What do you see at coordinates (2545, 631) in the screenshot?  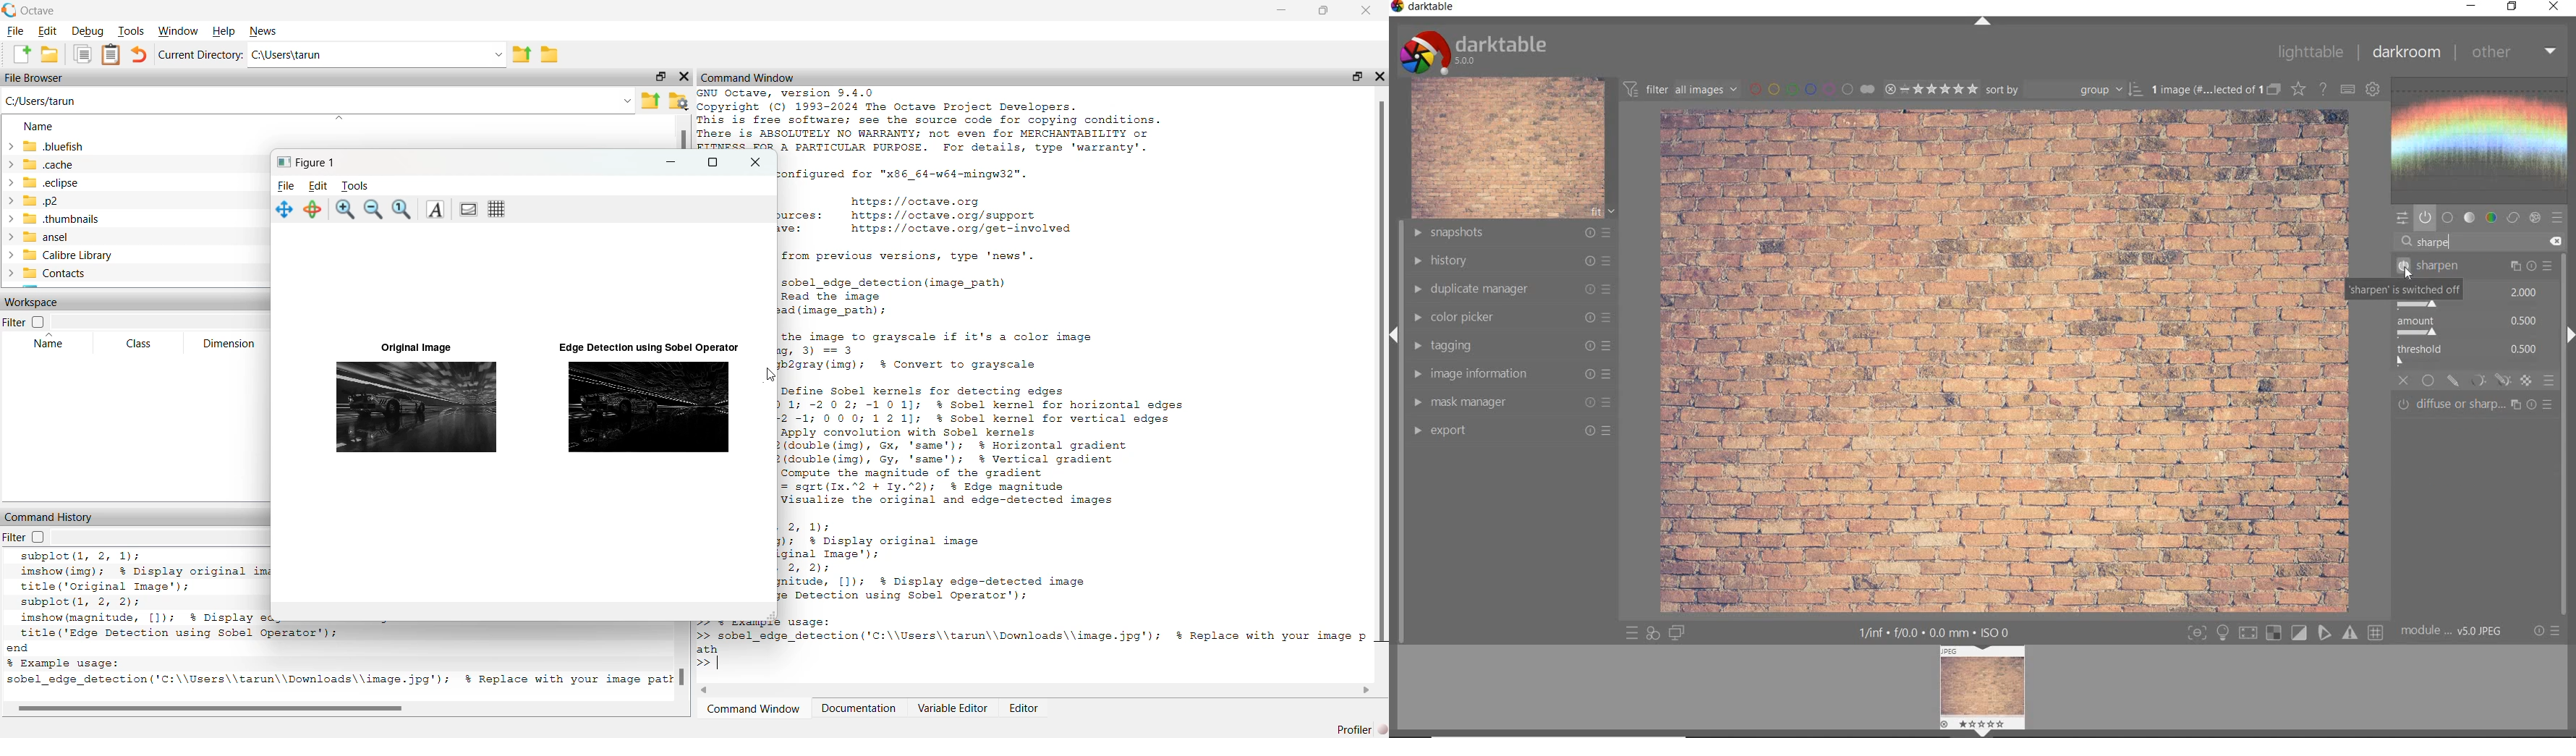 I see `reset or preset preference` at bounding box center [2545, 631].